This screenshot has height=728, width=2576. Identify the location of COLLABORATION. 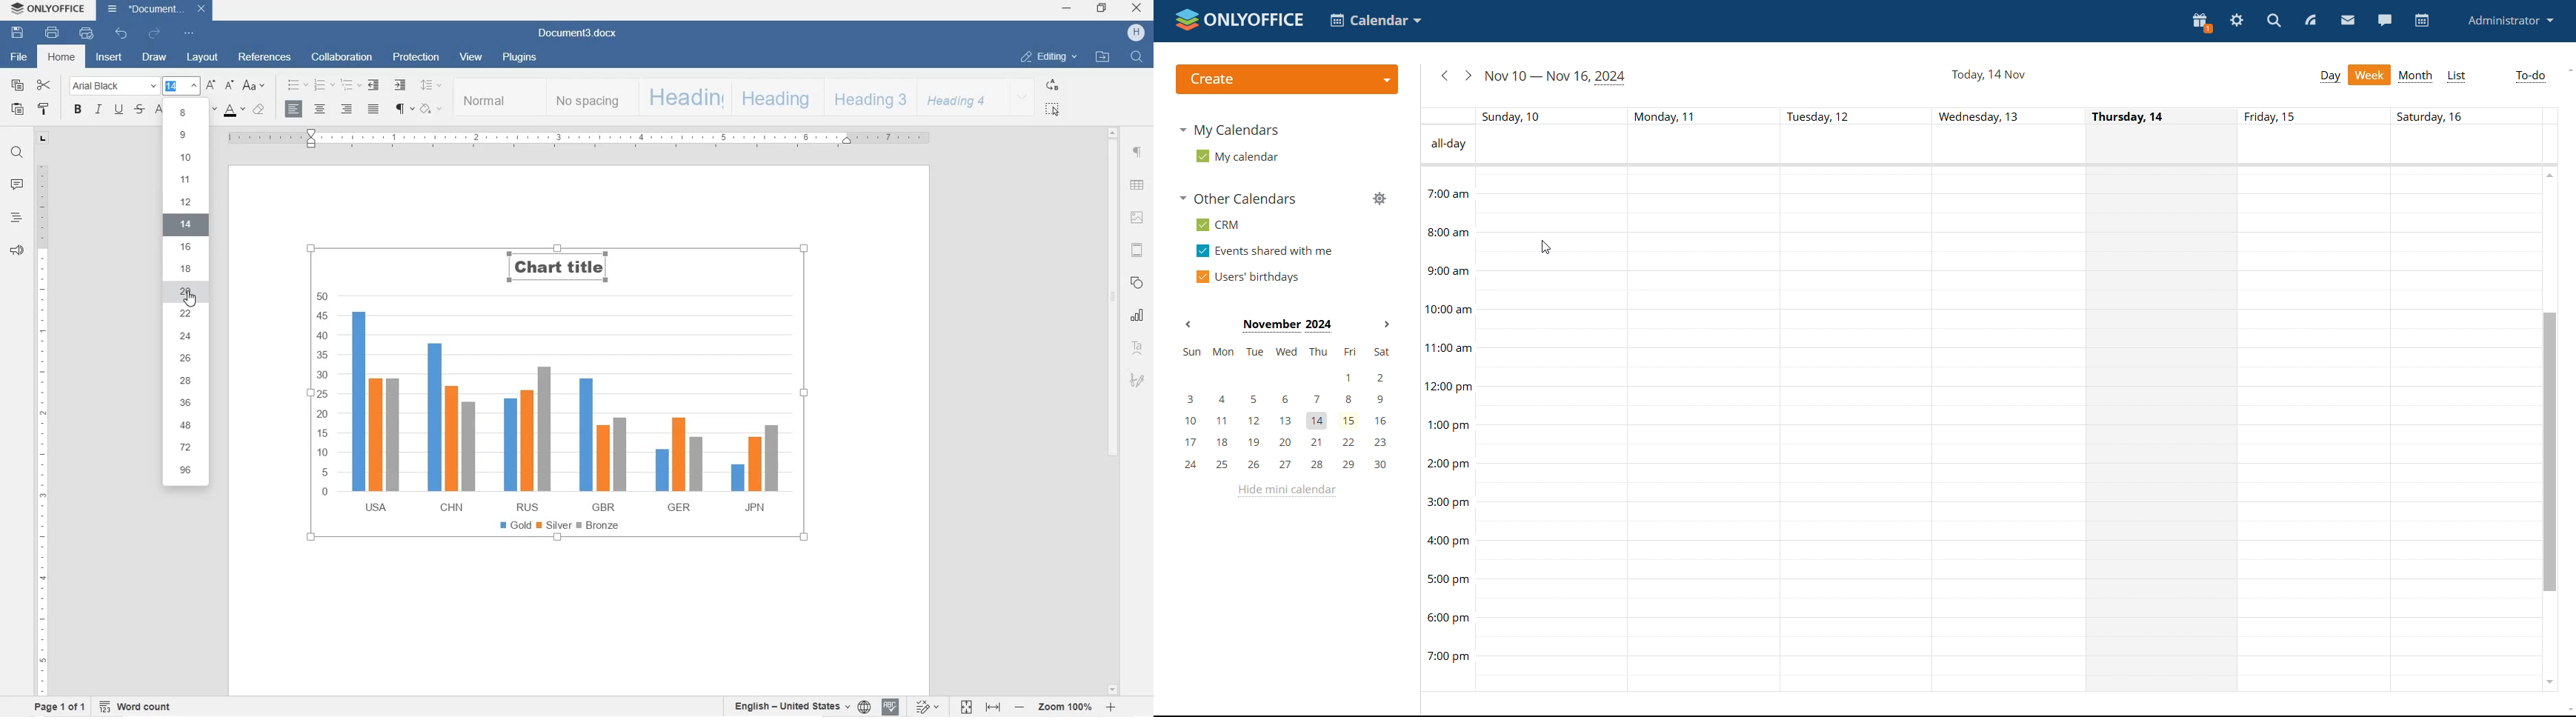
(341, 58).